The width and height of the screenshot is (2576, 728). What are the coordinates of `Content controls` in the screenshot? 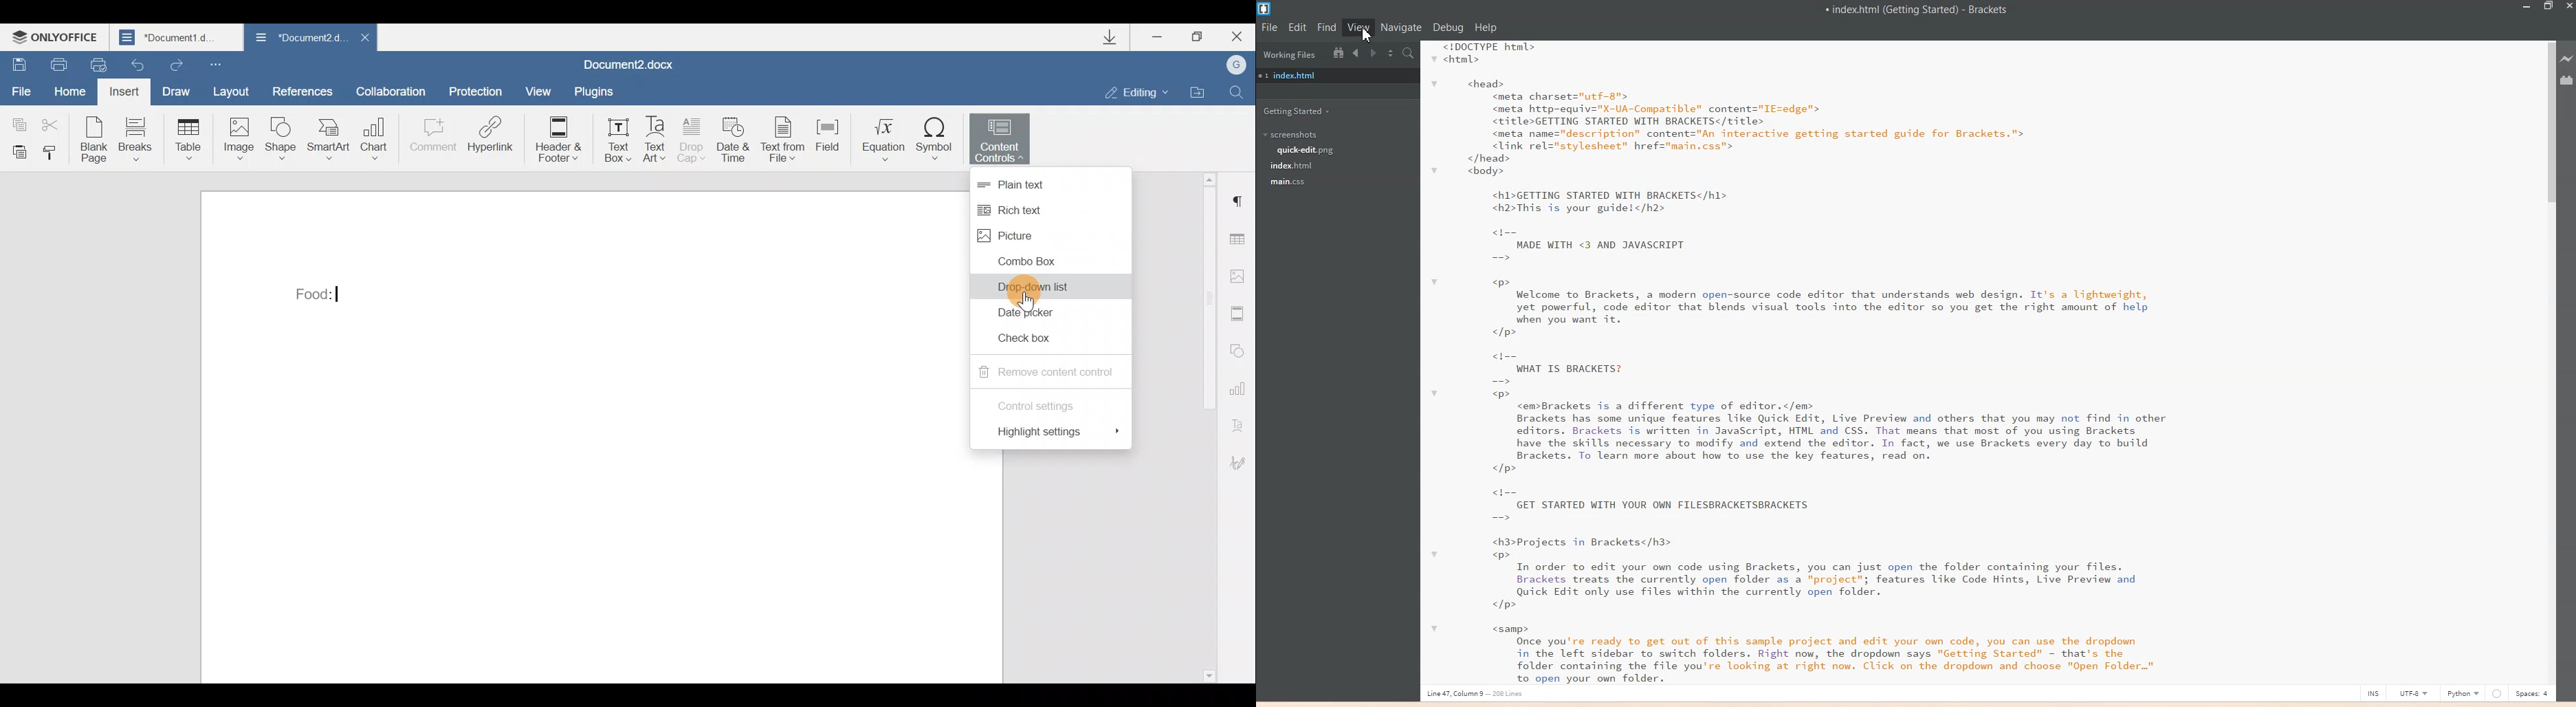 It's located at (1004, 136).